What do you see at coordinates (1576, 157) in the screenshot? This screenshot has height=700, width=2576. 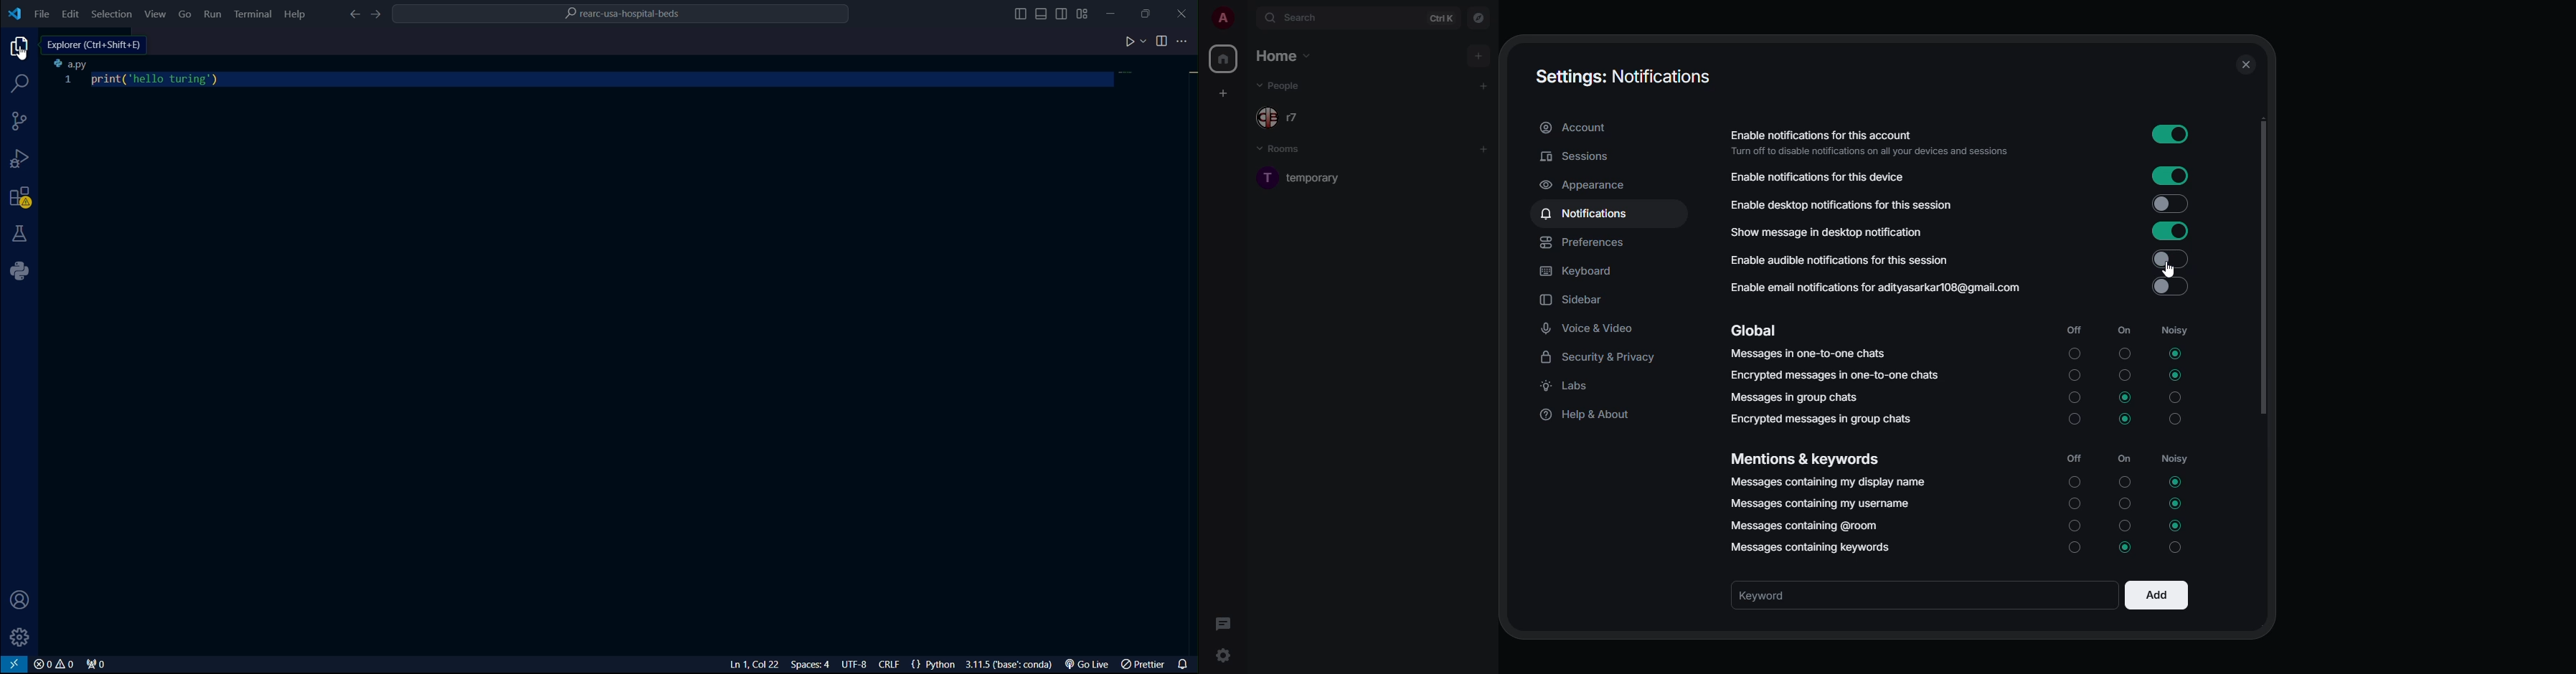 I see `sessions` at bounding box center [1576, 157].